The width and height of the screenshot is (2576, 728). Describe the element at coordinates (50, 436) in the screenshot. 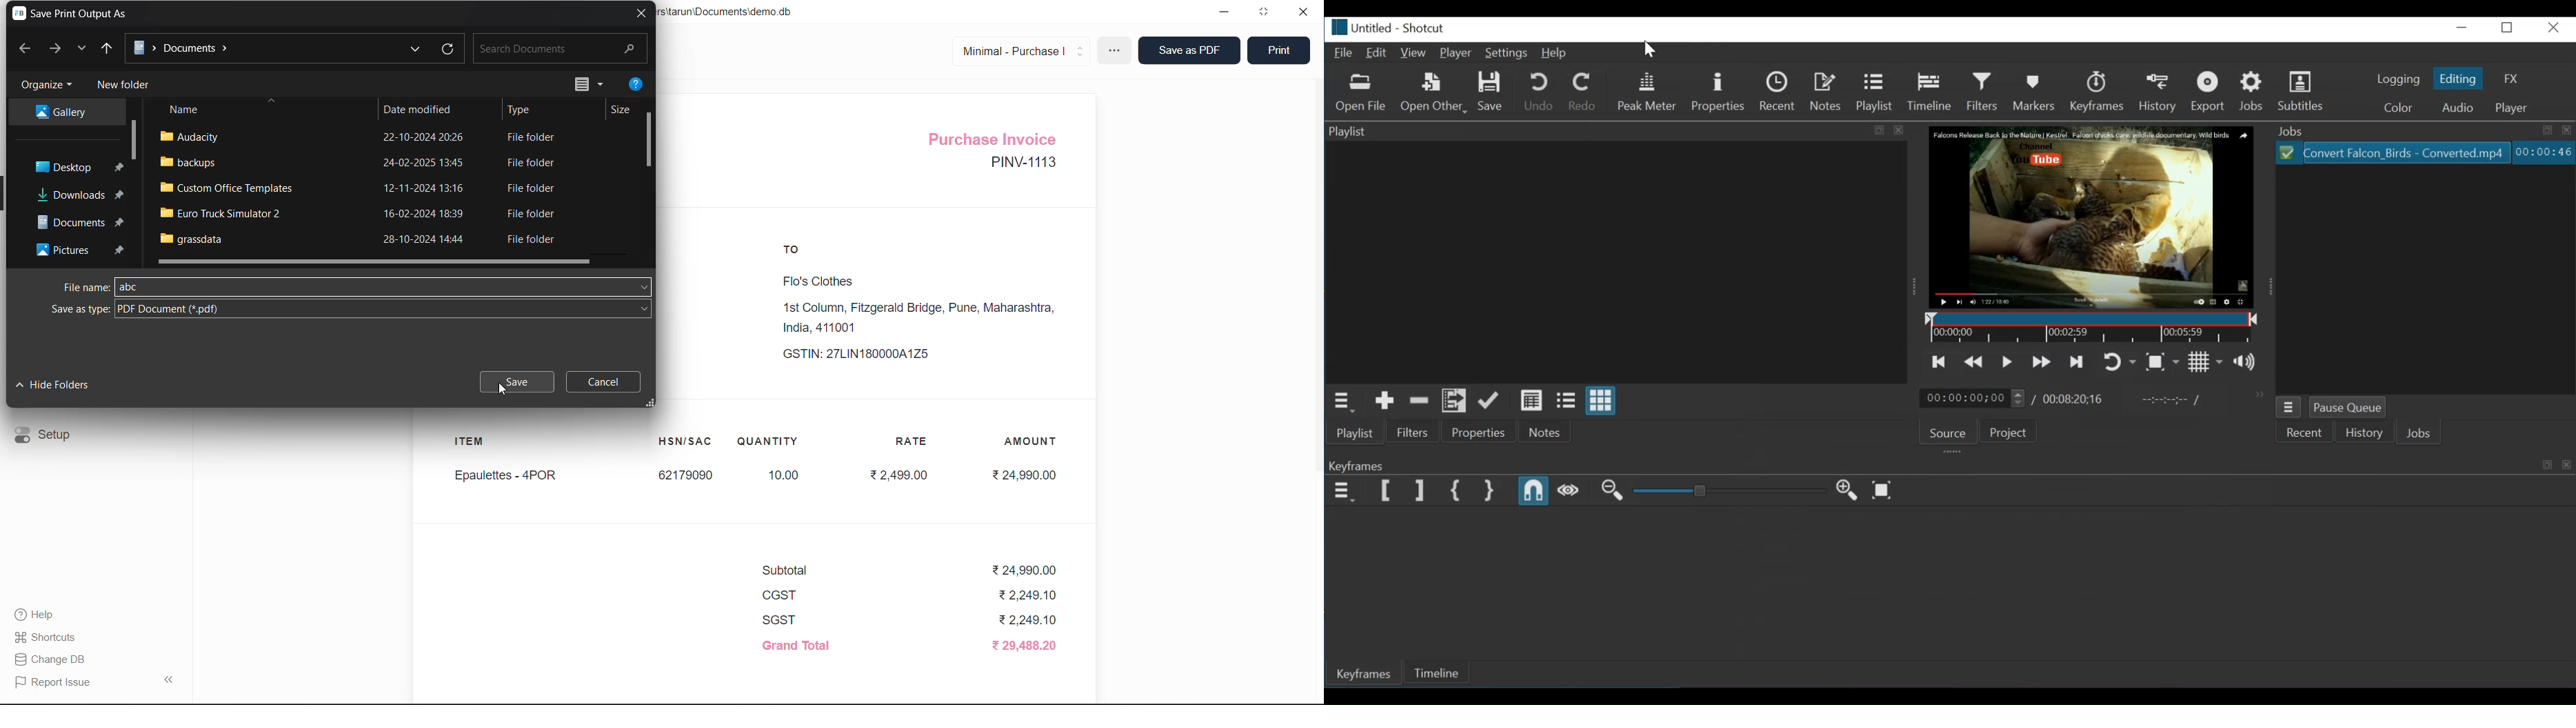

I see `Setup` at that location.